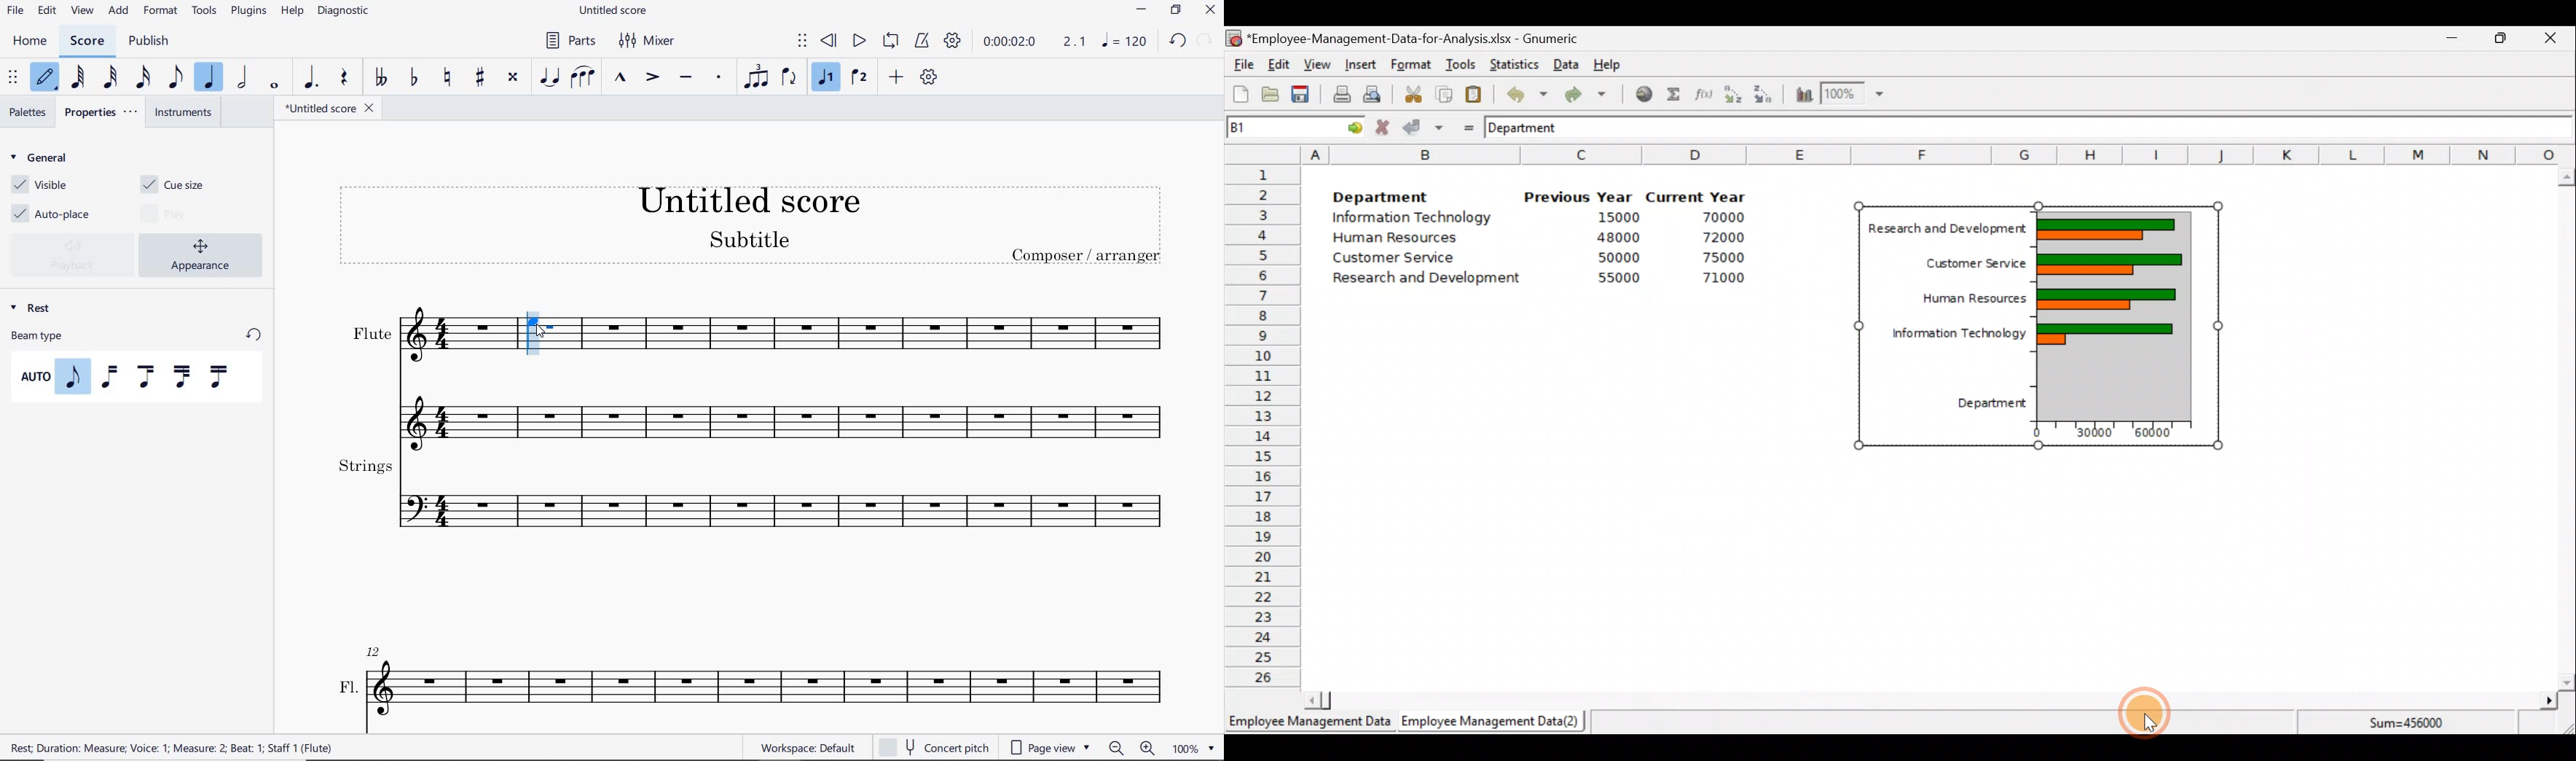 This screenshot has height=784, width=2576. Describe the element at coordinates (342, 79) in the screenshot. I see `REST` at that location.